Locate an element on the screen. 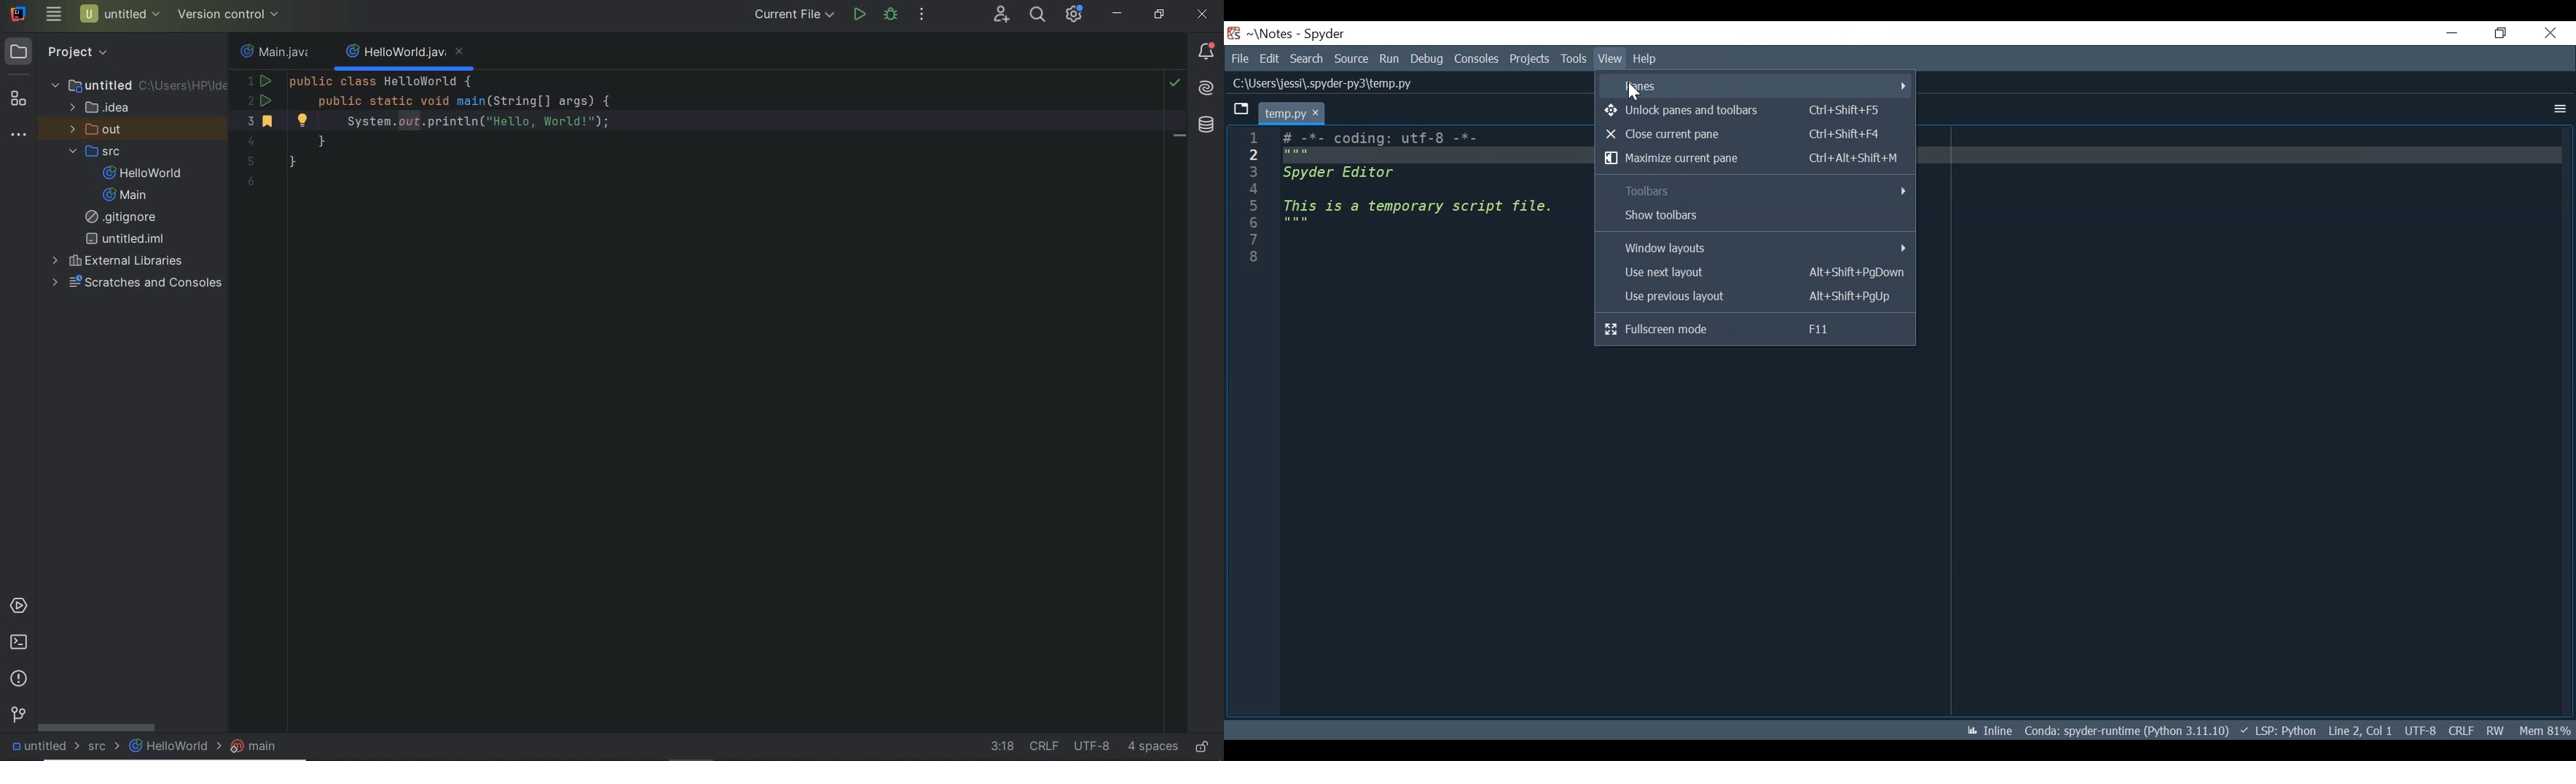 The width and height of the screenshot is (2576, 784). project is located at coordinates (62, 50).